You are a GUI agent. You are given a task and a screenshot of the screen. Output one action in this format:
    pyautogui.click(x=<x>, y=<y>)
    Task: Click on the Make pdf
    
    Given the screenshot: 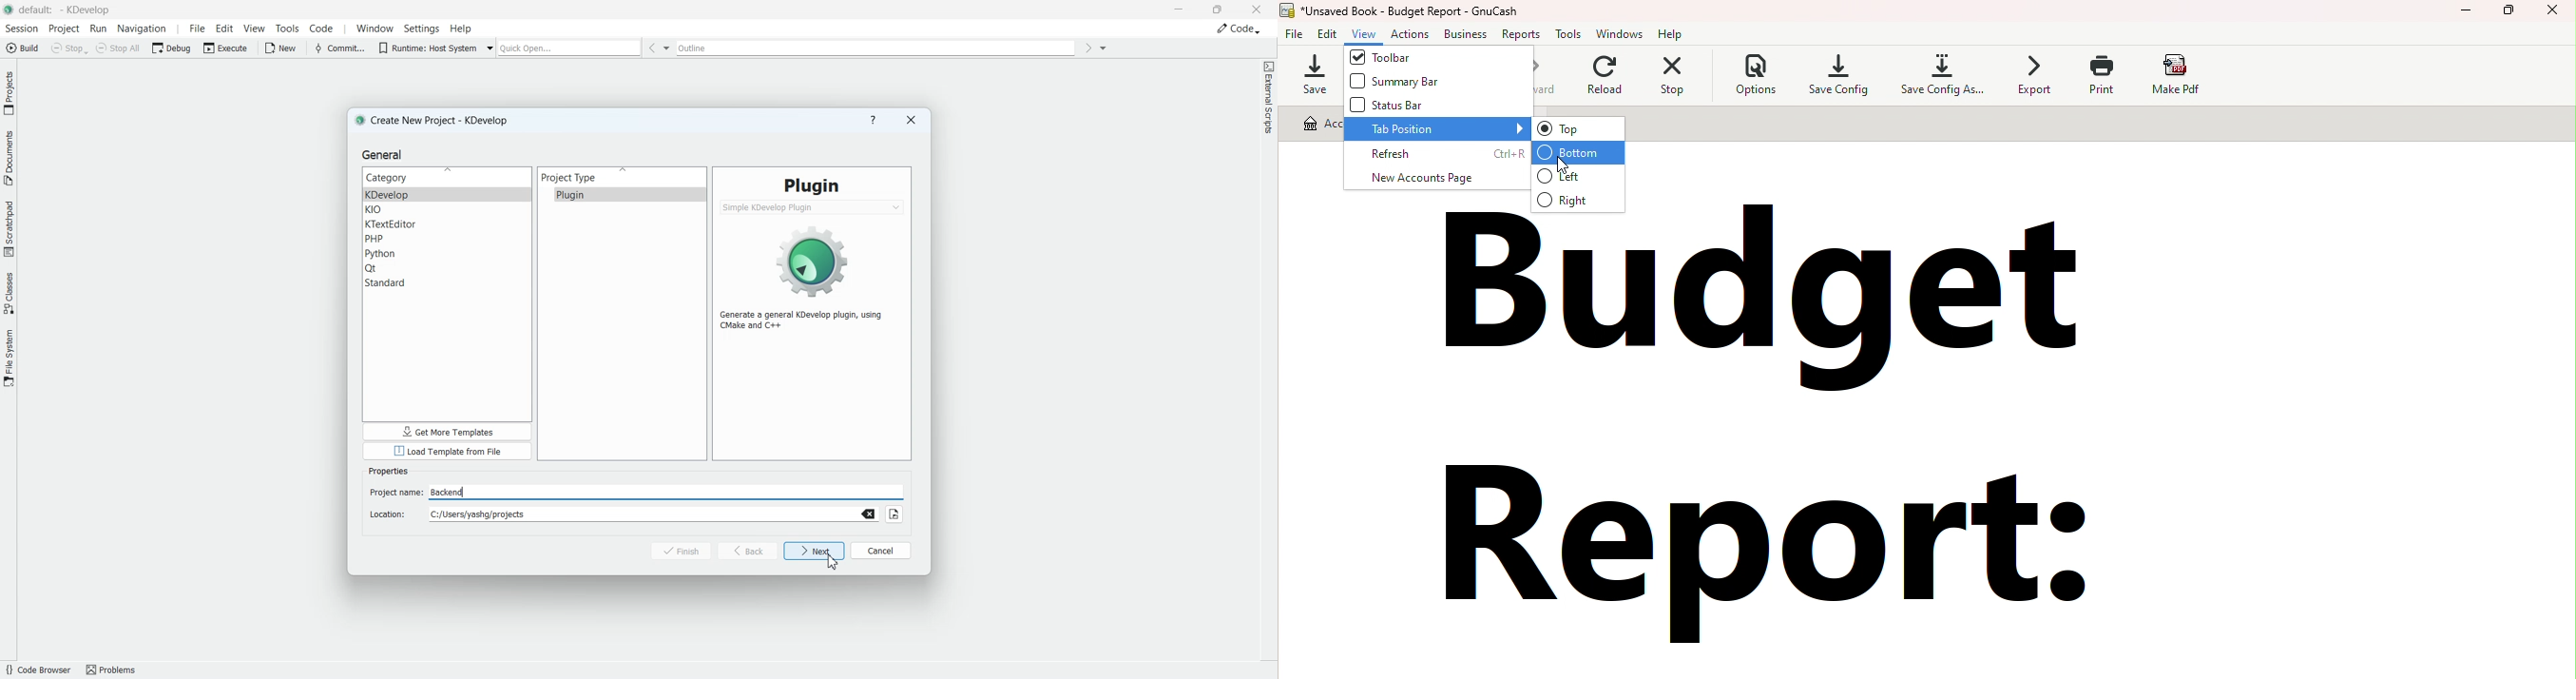 What is the action you would take?
    pyautogui.click(x=2186, y=74)
    